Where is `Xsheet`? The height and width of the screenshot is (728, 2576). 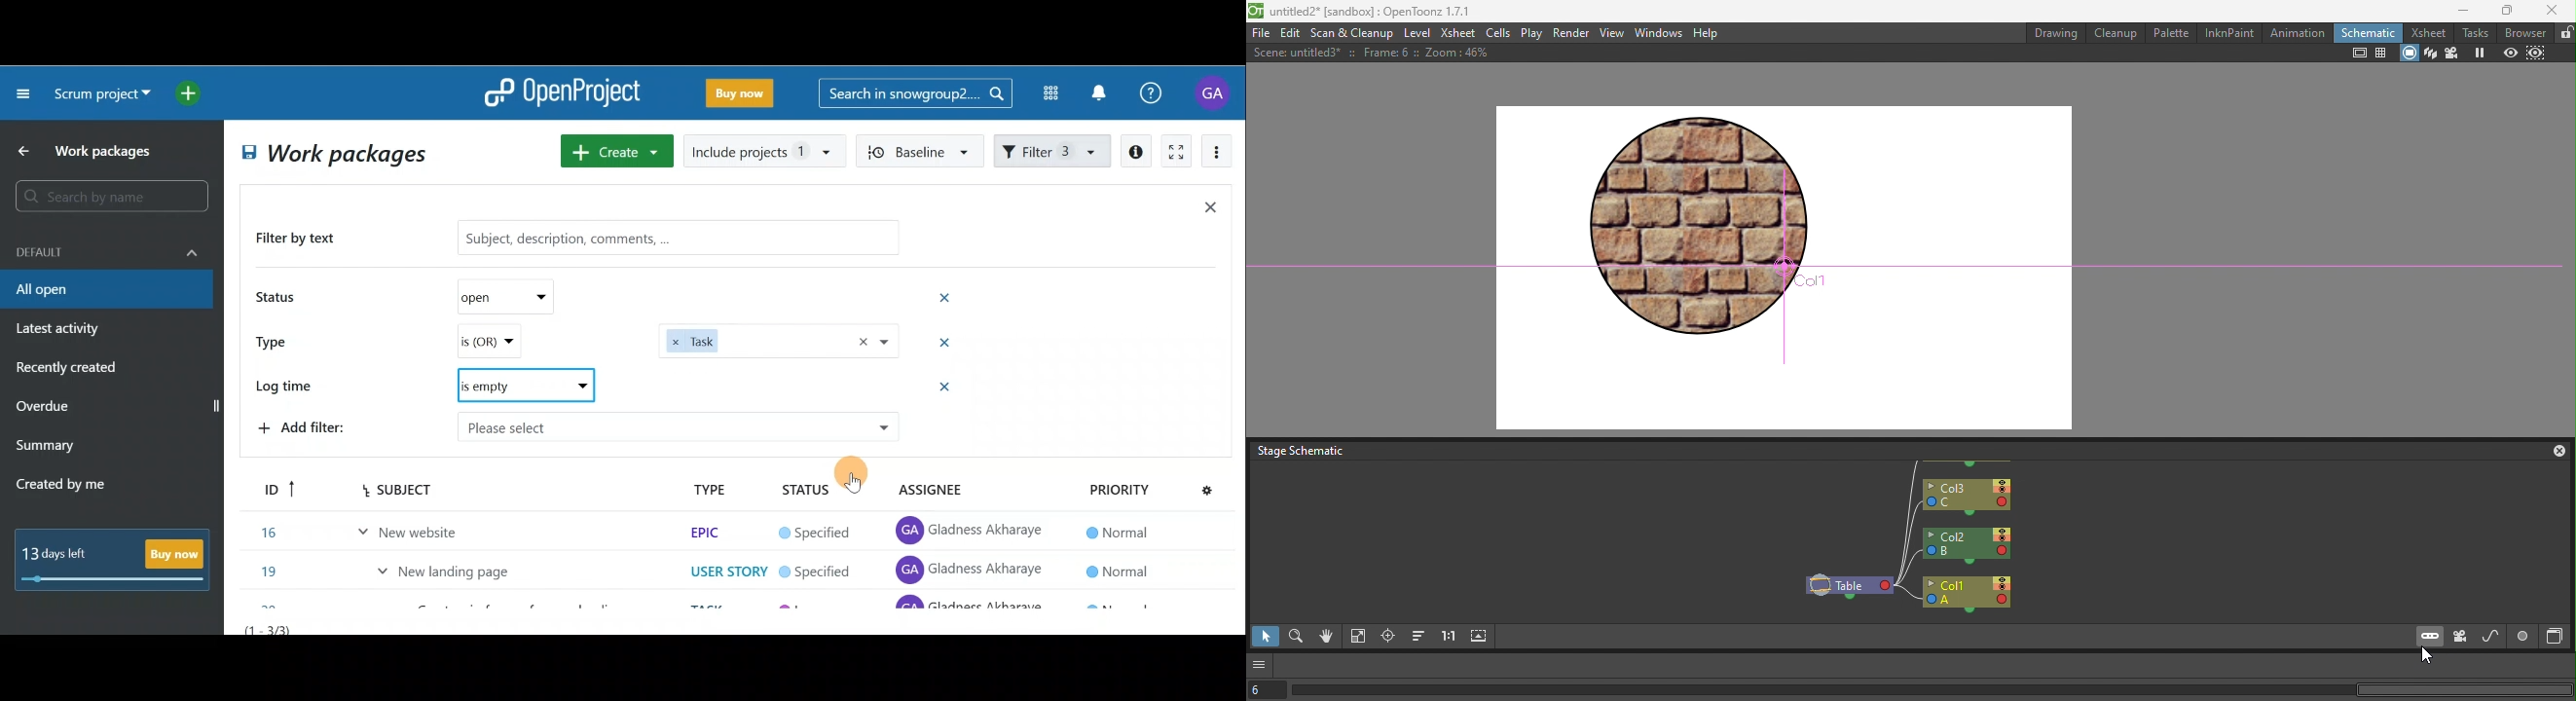
Xsheet is located at coordinates (2431, 32).